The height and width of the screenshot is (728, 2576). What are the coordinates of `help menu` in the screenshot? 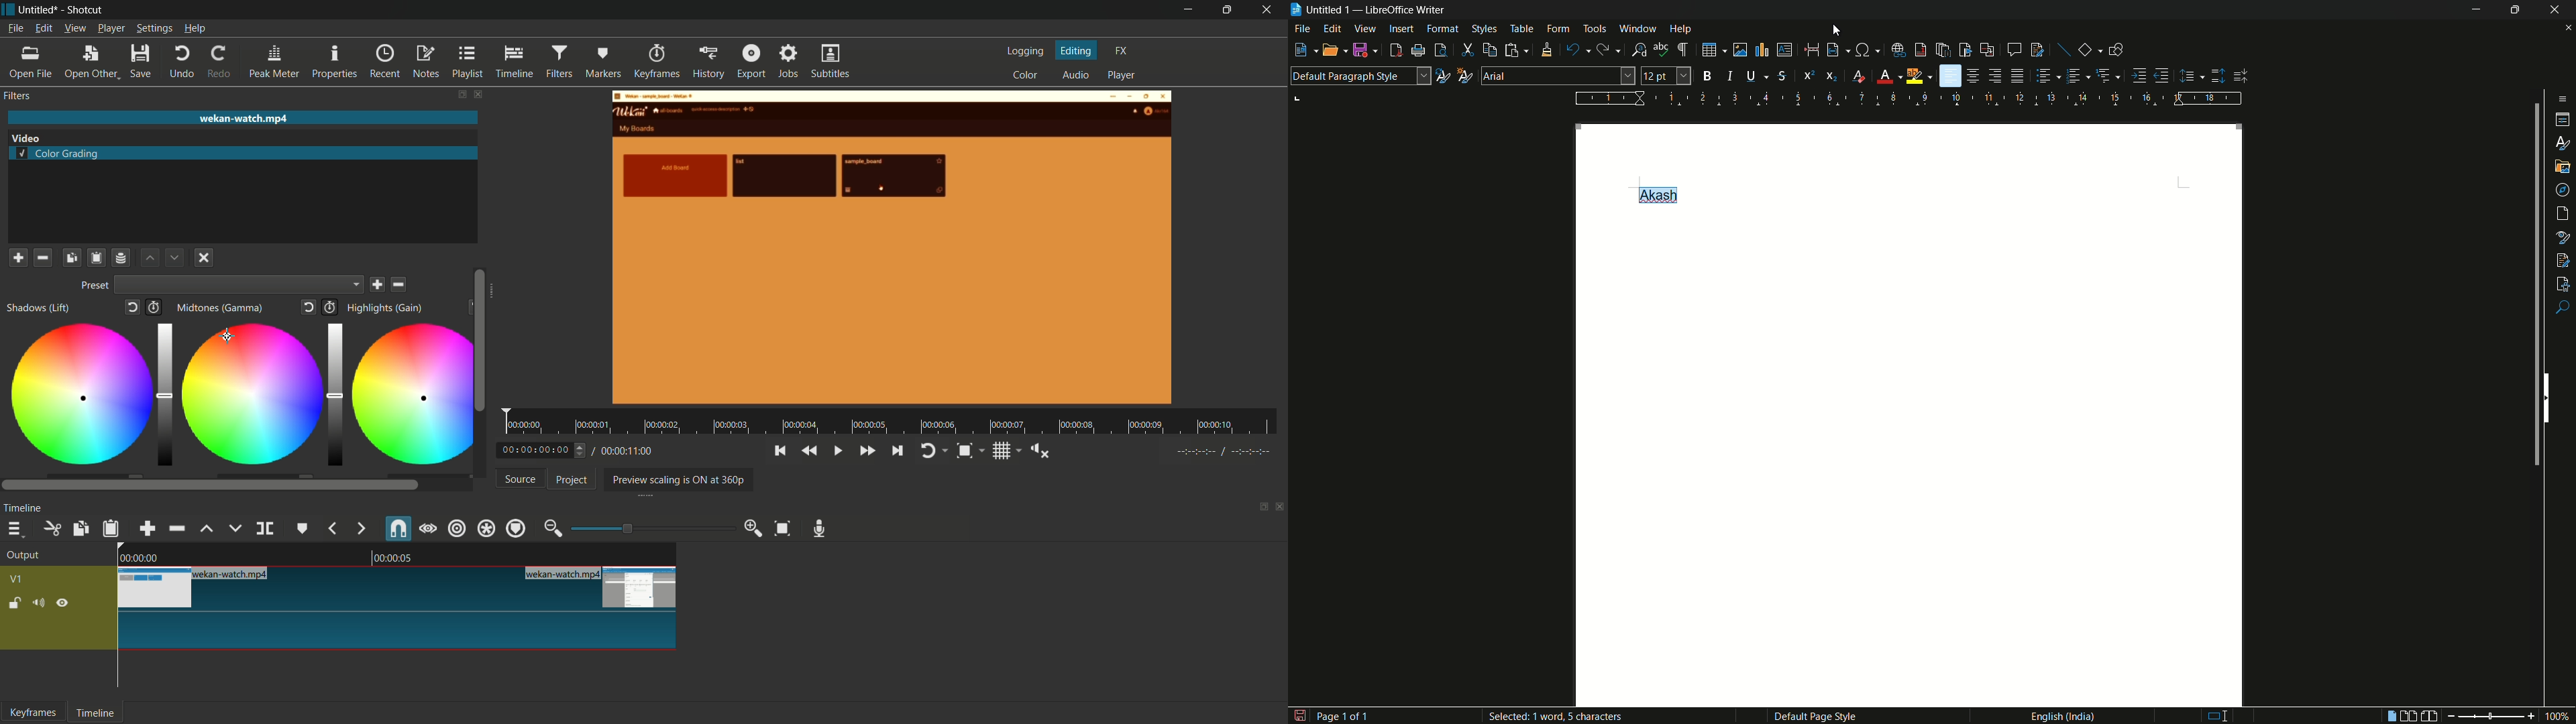 It's located at (195, 29).